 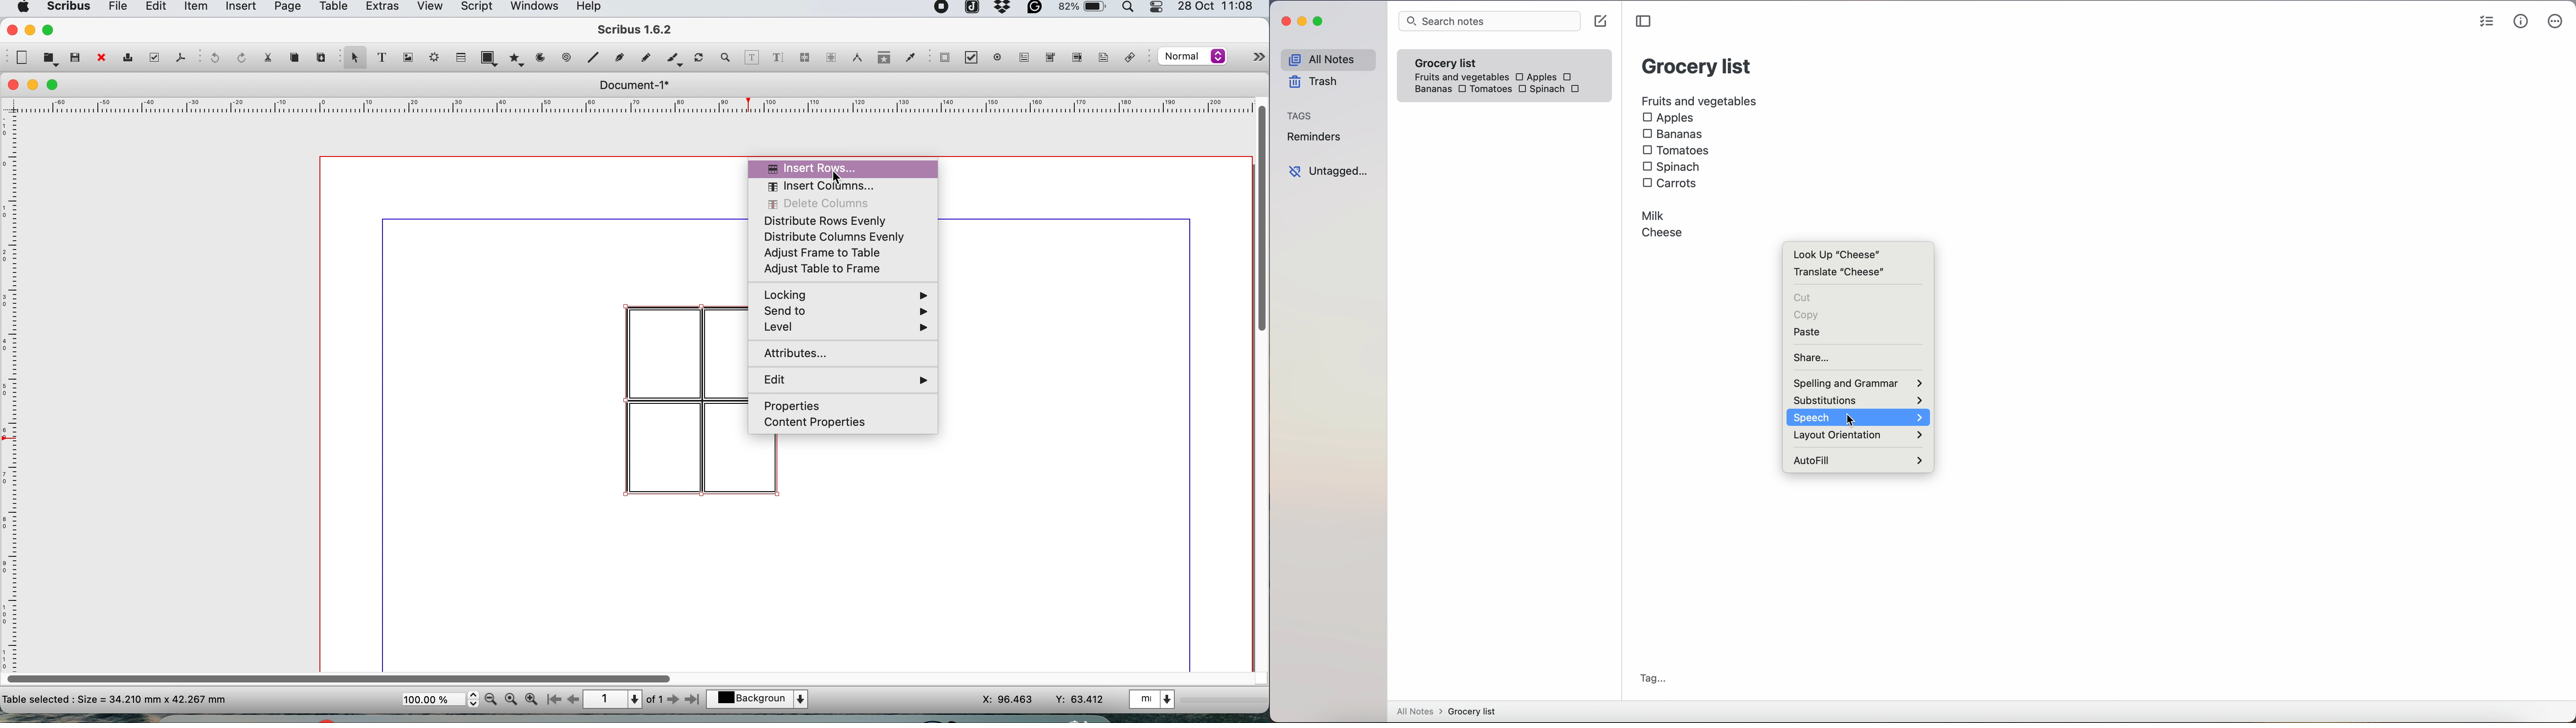 What do you see at coordinates (1048, 60) in the screenshot?
I see `pdf combo box` at bounding box center [1048, 60].